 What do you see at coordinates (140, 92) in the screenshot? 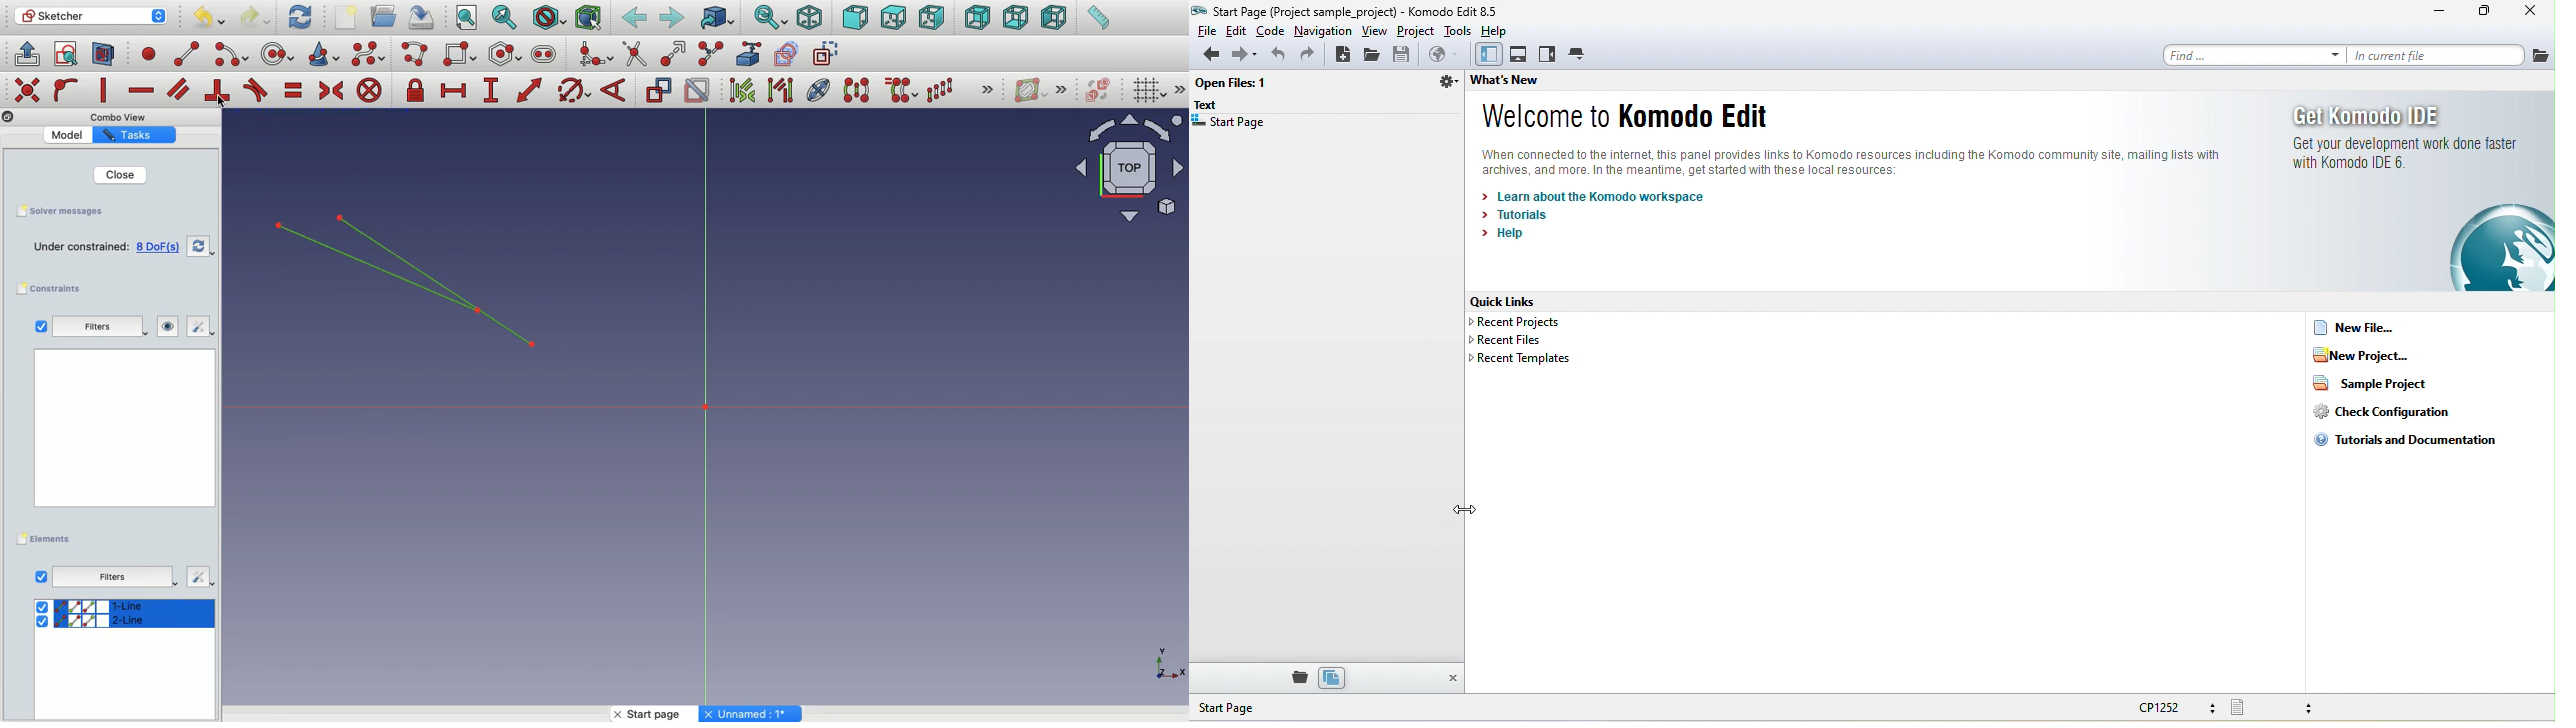
I see `Constrain horizontally` at bounding box center [140, 92].